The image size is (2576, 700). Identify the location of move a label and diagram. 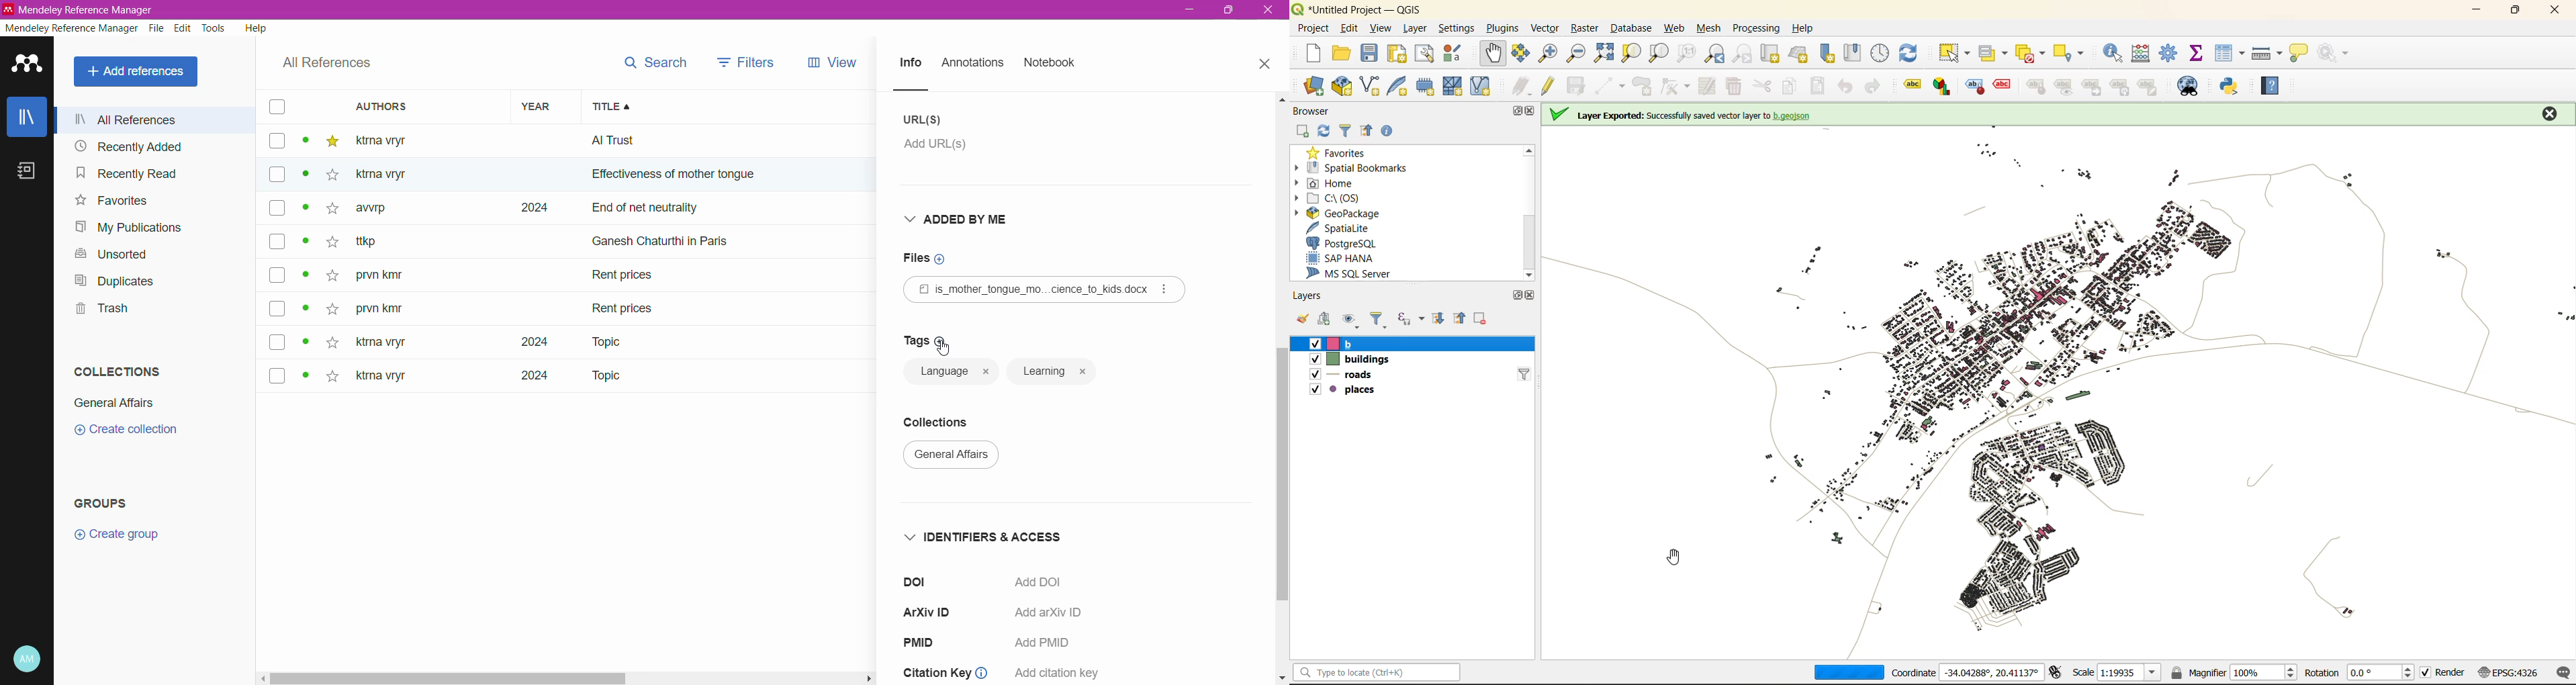
(2088, 88).